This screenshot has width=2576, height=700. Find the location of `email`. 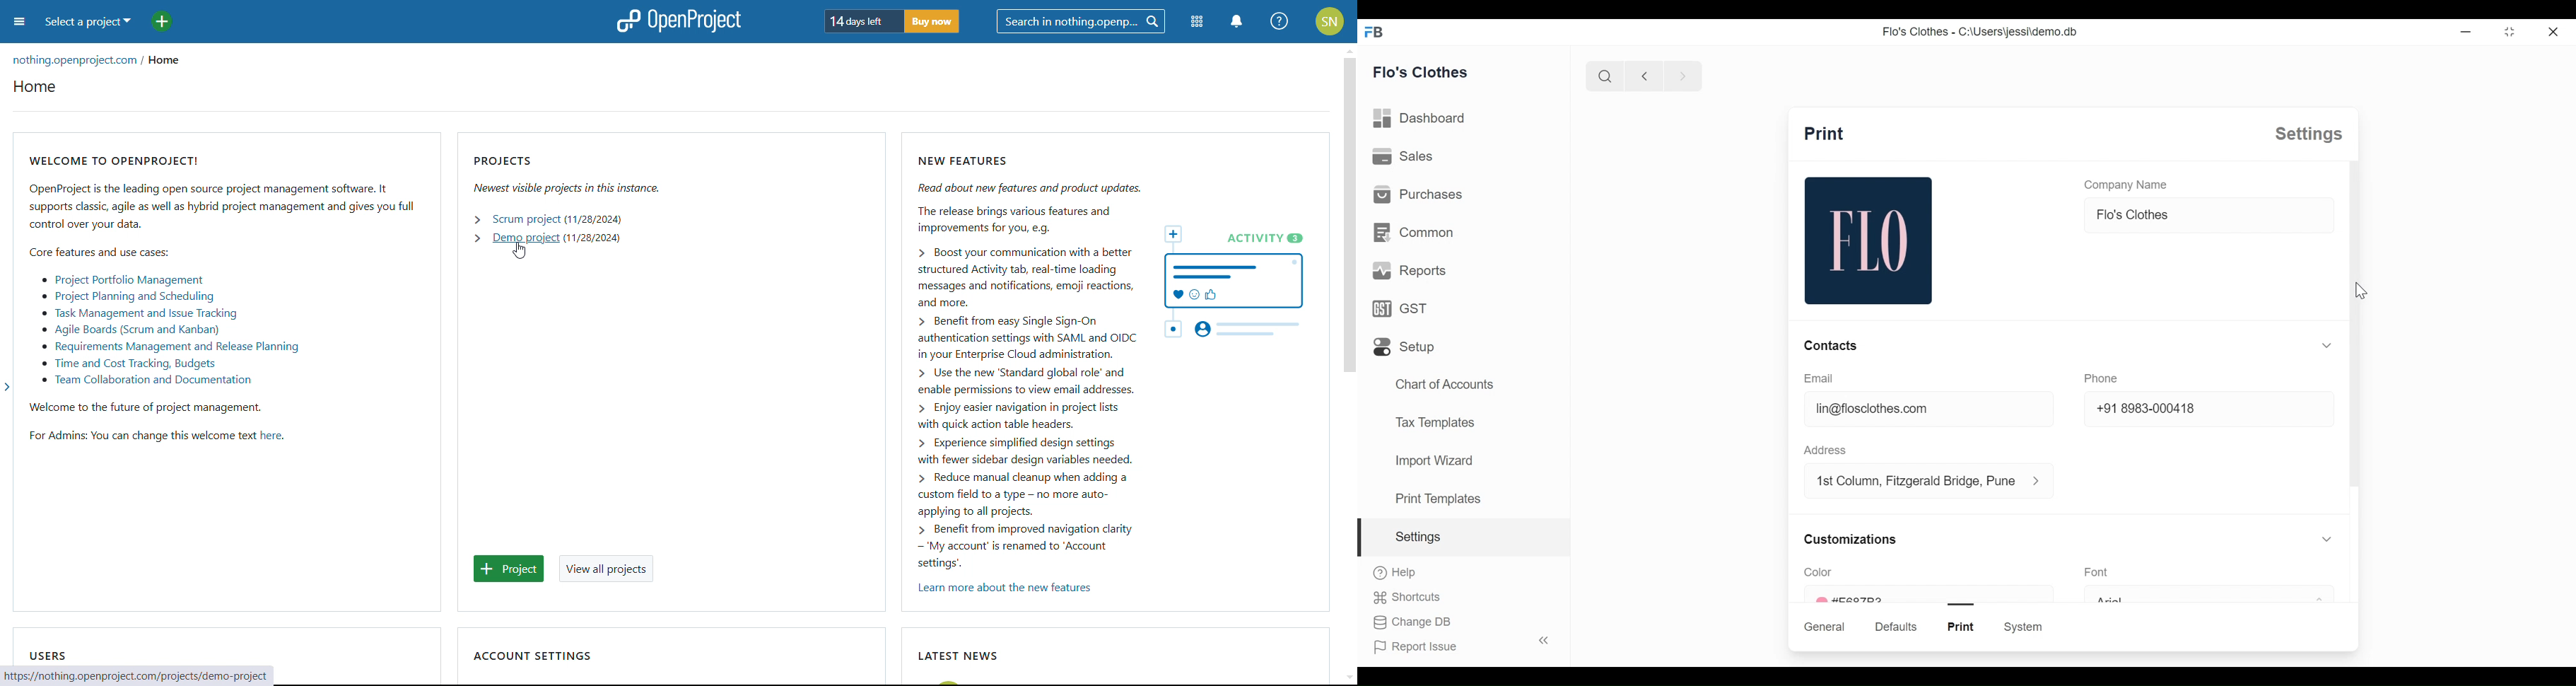

email is located at coordinates (1820, 379).